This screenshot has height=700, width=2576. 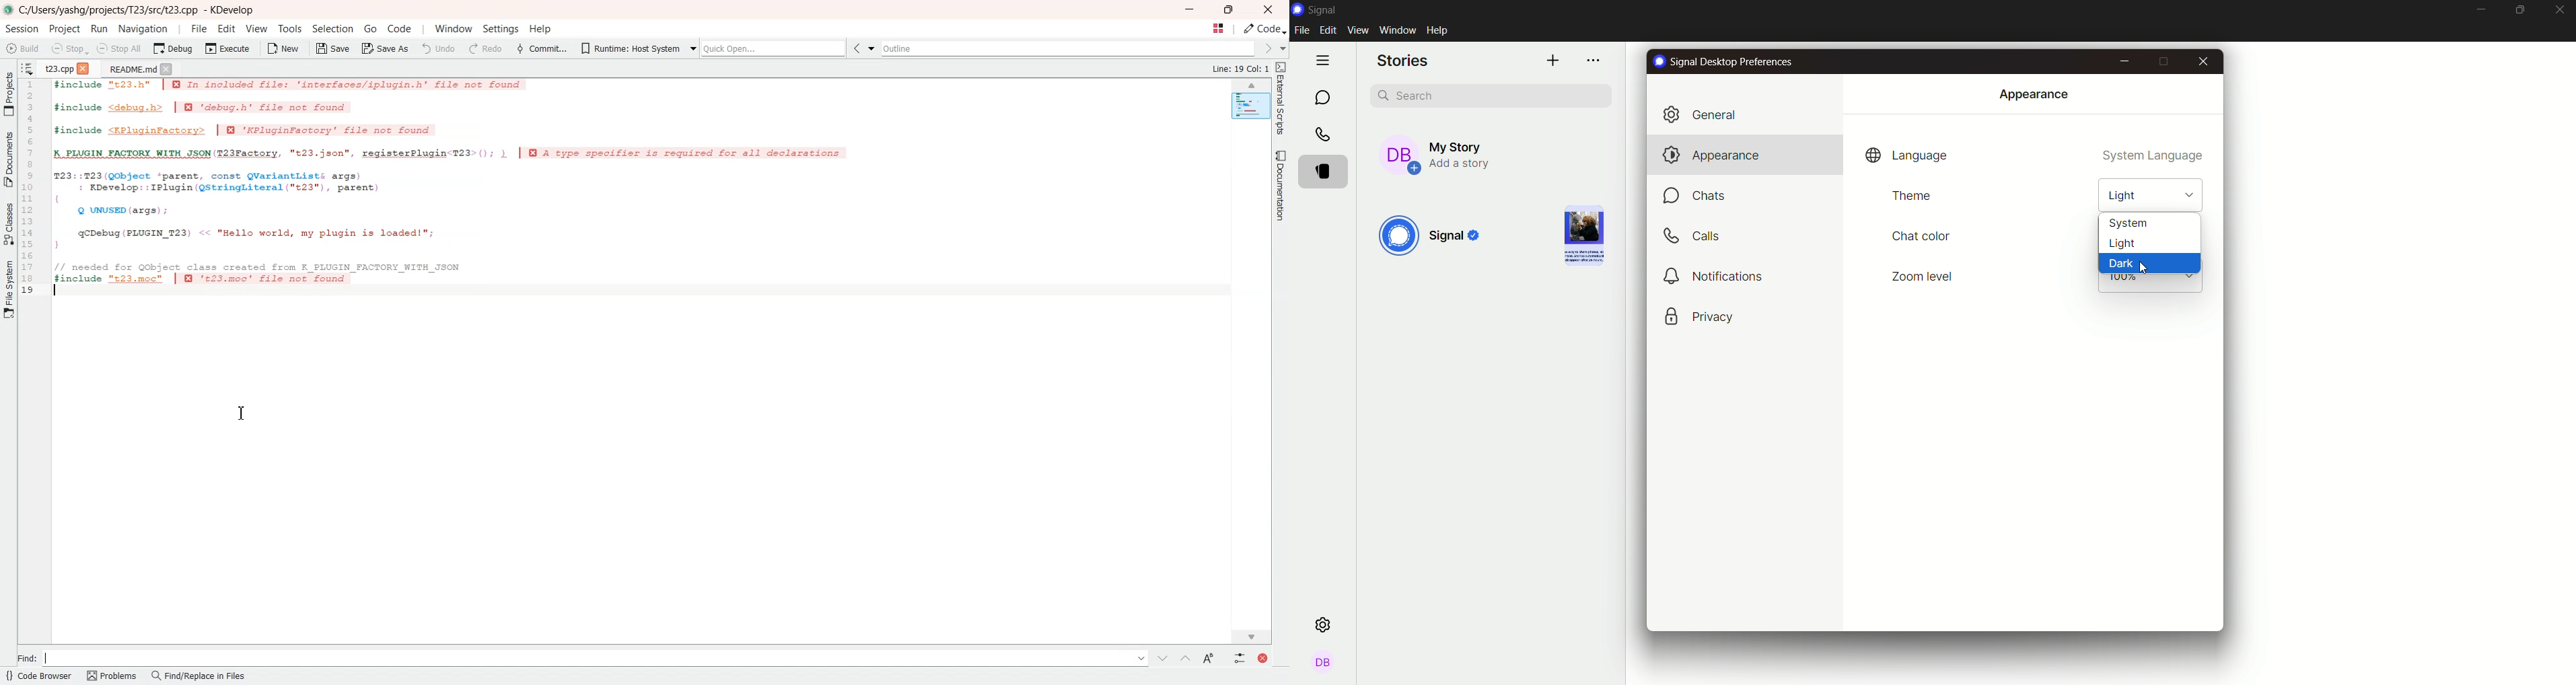 What do you see at coordinates (1725, 63) in the screenshot?
I see `text` at bounding box center [1725, 63].